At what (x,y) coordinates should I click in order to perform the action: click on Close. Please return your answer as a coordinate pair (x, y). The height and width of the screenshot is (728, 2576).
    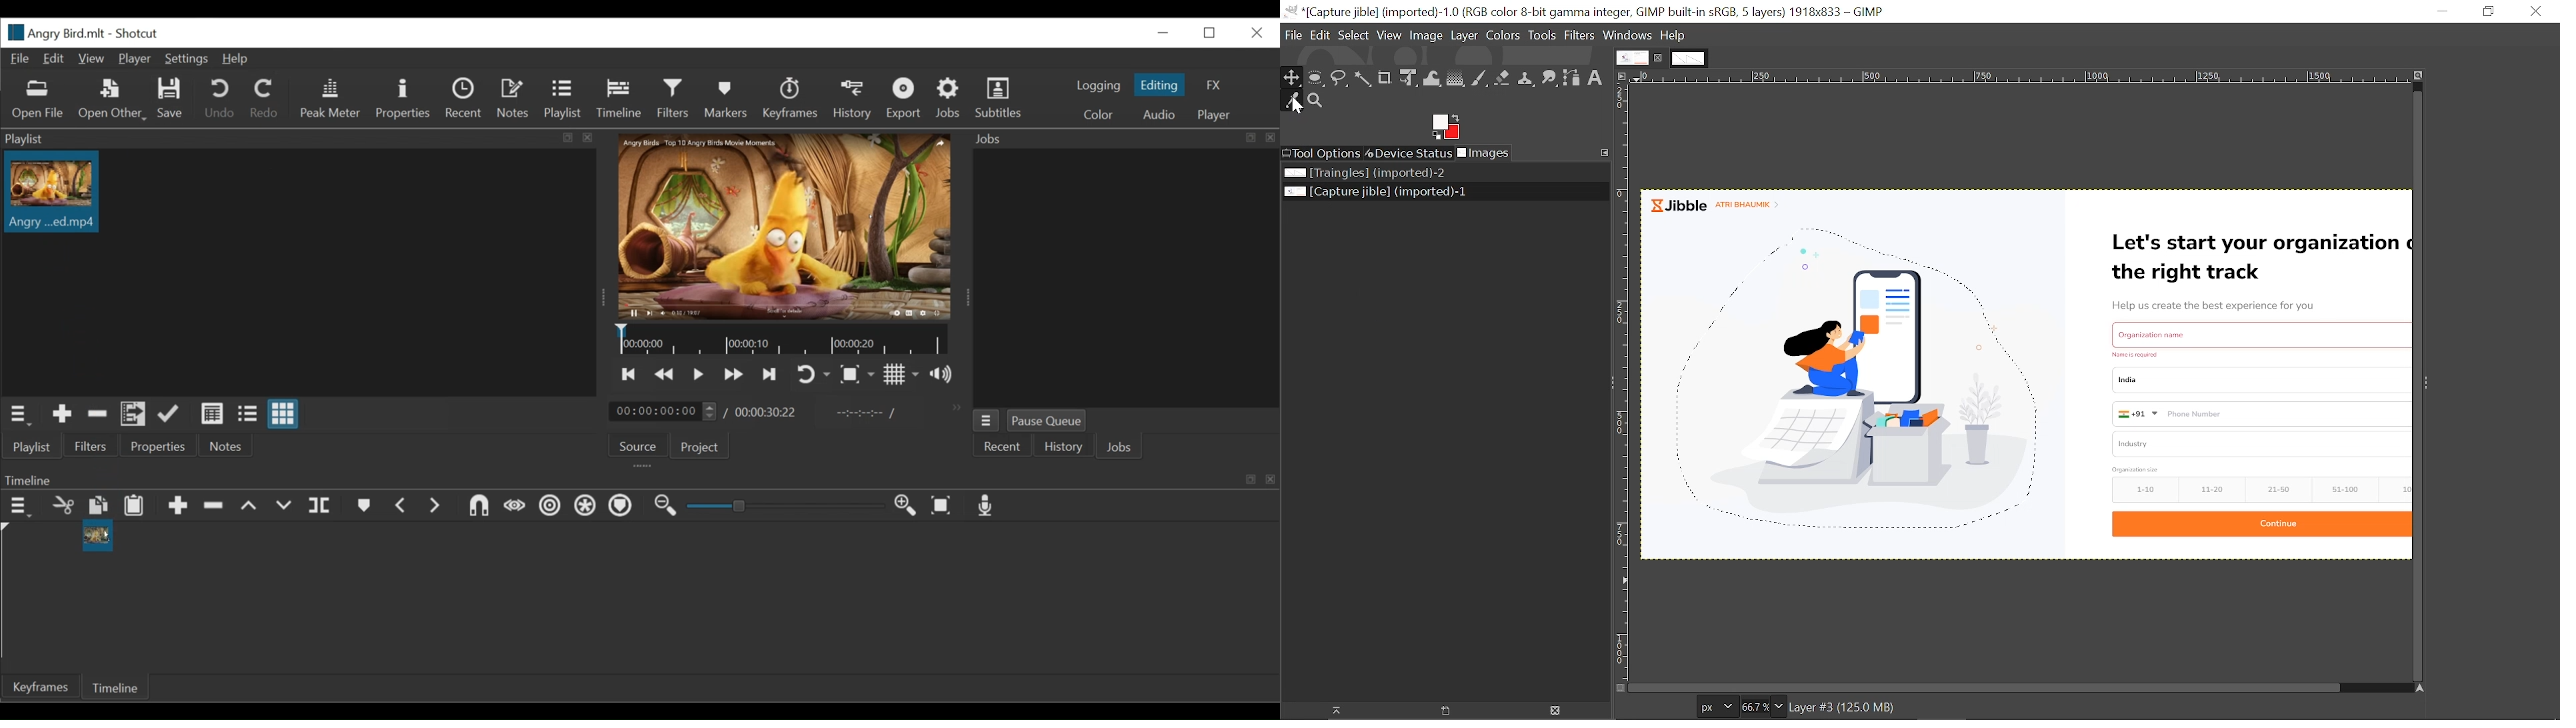
    Looking at the image, I should click on (2536, 12).